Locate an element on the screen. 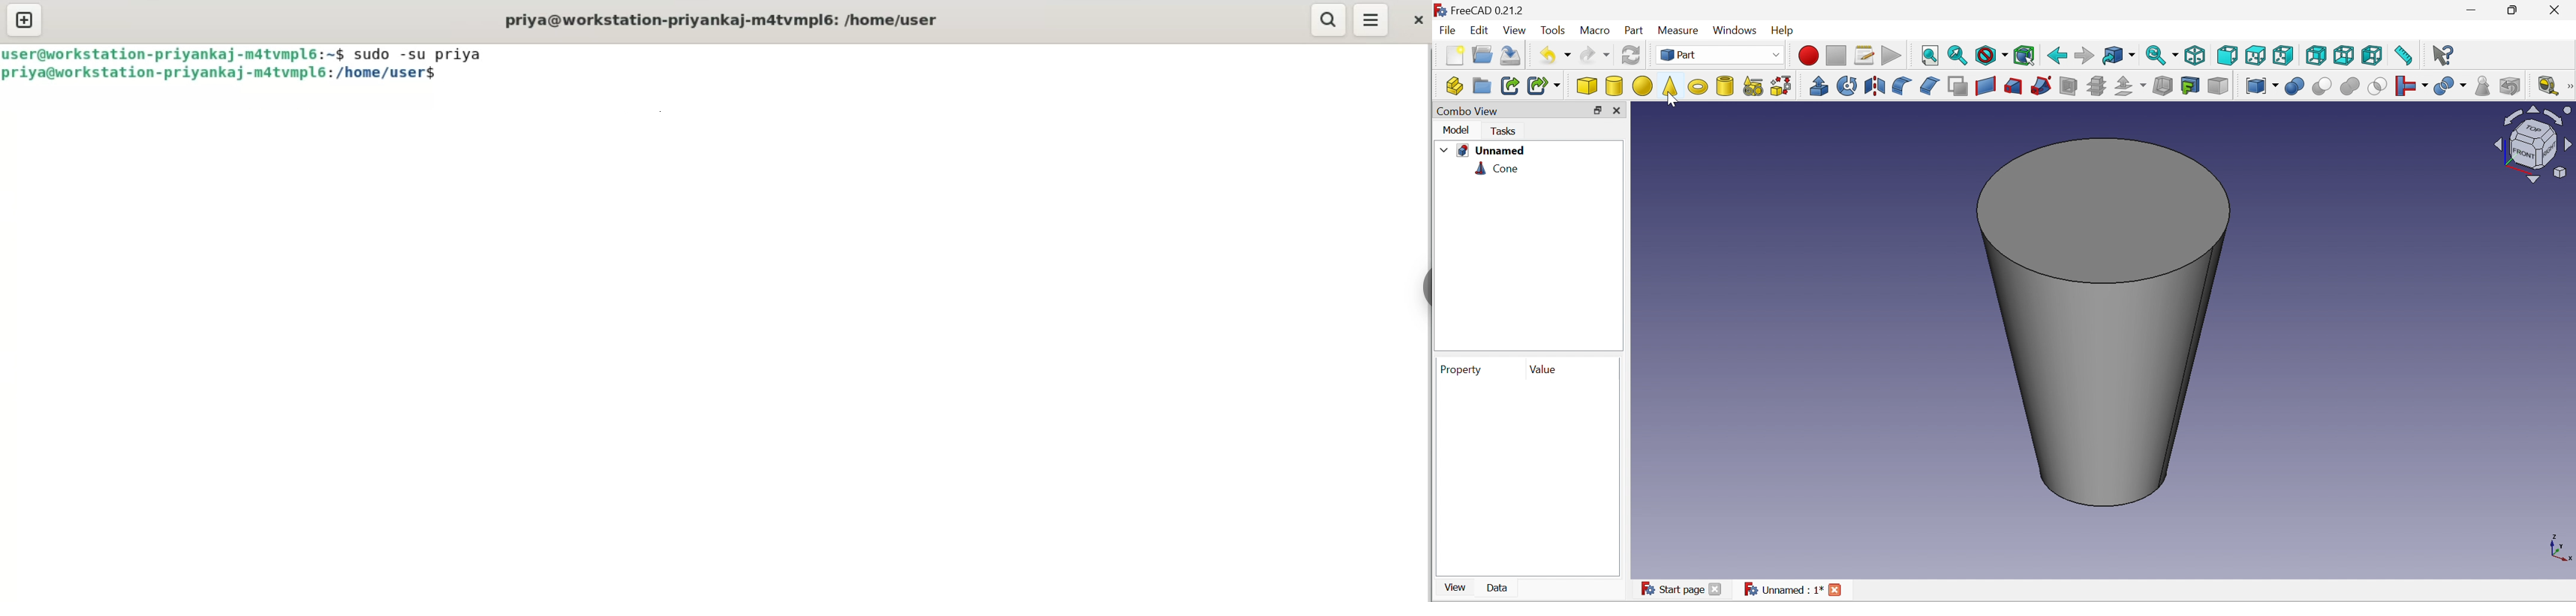  Save is located at coordinates (1511, 55).